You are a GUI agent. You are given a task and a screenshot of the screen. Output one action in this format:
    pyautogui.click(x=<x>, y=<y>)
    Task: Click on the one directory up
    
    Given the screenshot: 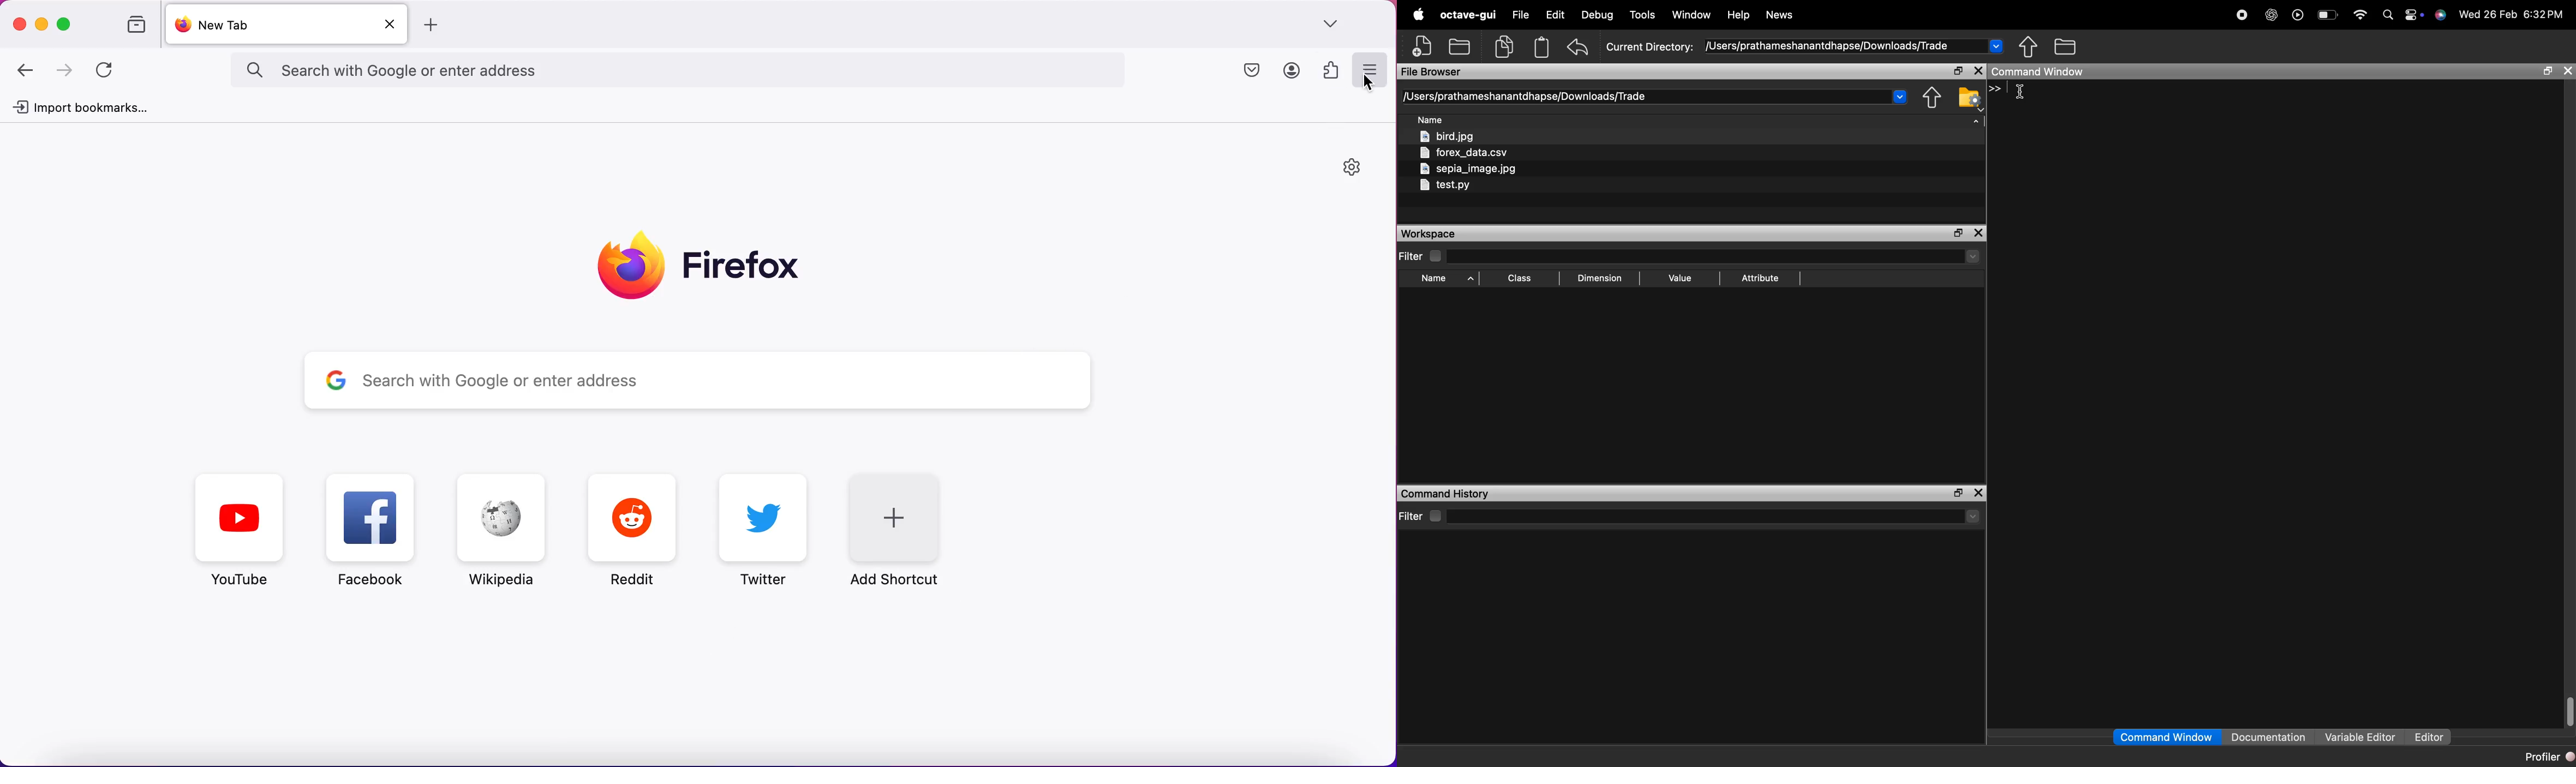 What is the action you would take?
    pyautogui.click(x=1934, y=97)
    